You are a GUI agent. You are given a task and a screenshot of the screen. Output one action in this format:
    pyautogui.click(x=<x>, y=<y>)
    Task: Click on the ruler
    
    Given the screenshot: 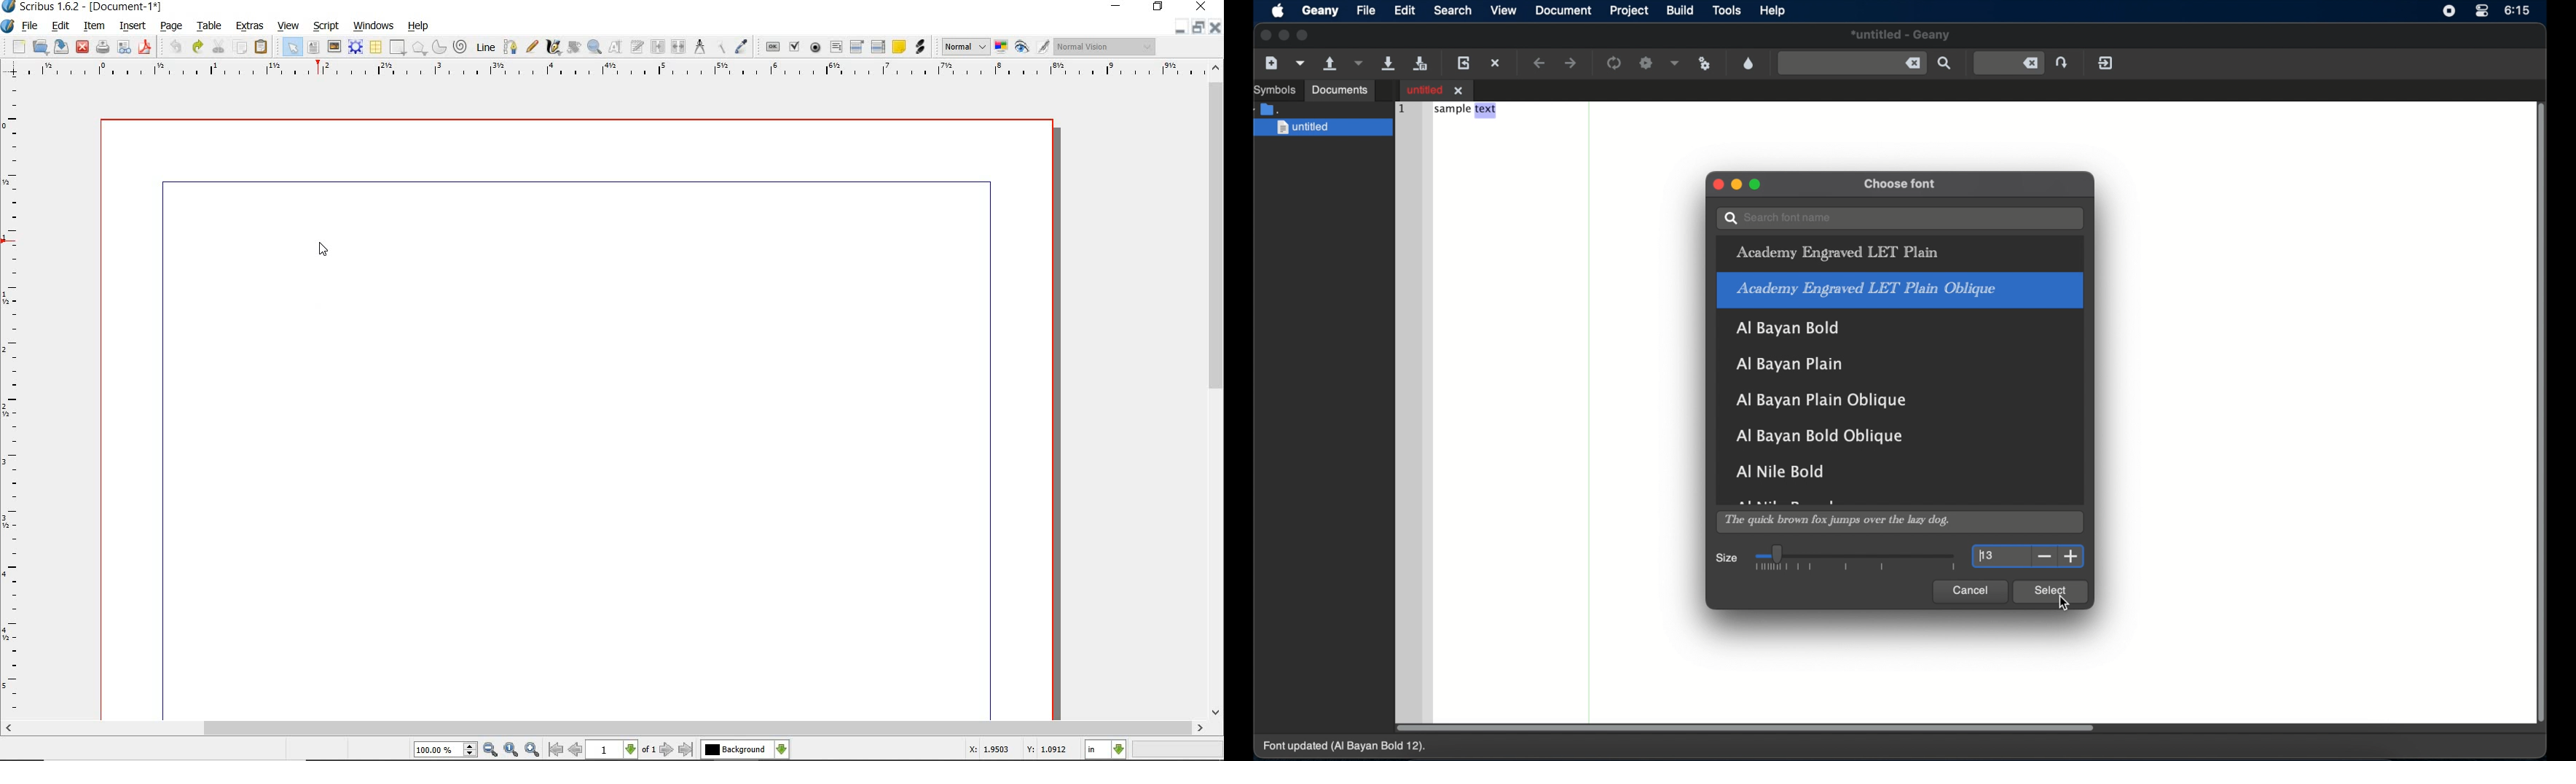 What is the action you would take?
    pyautogui.click(x=620, y=70)
    